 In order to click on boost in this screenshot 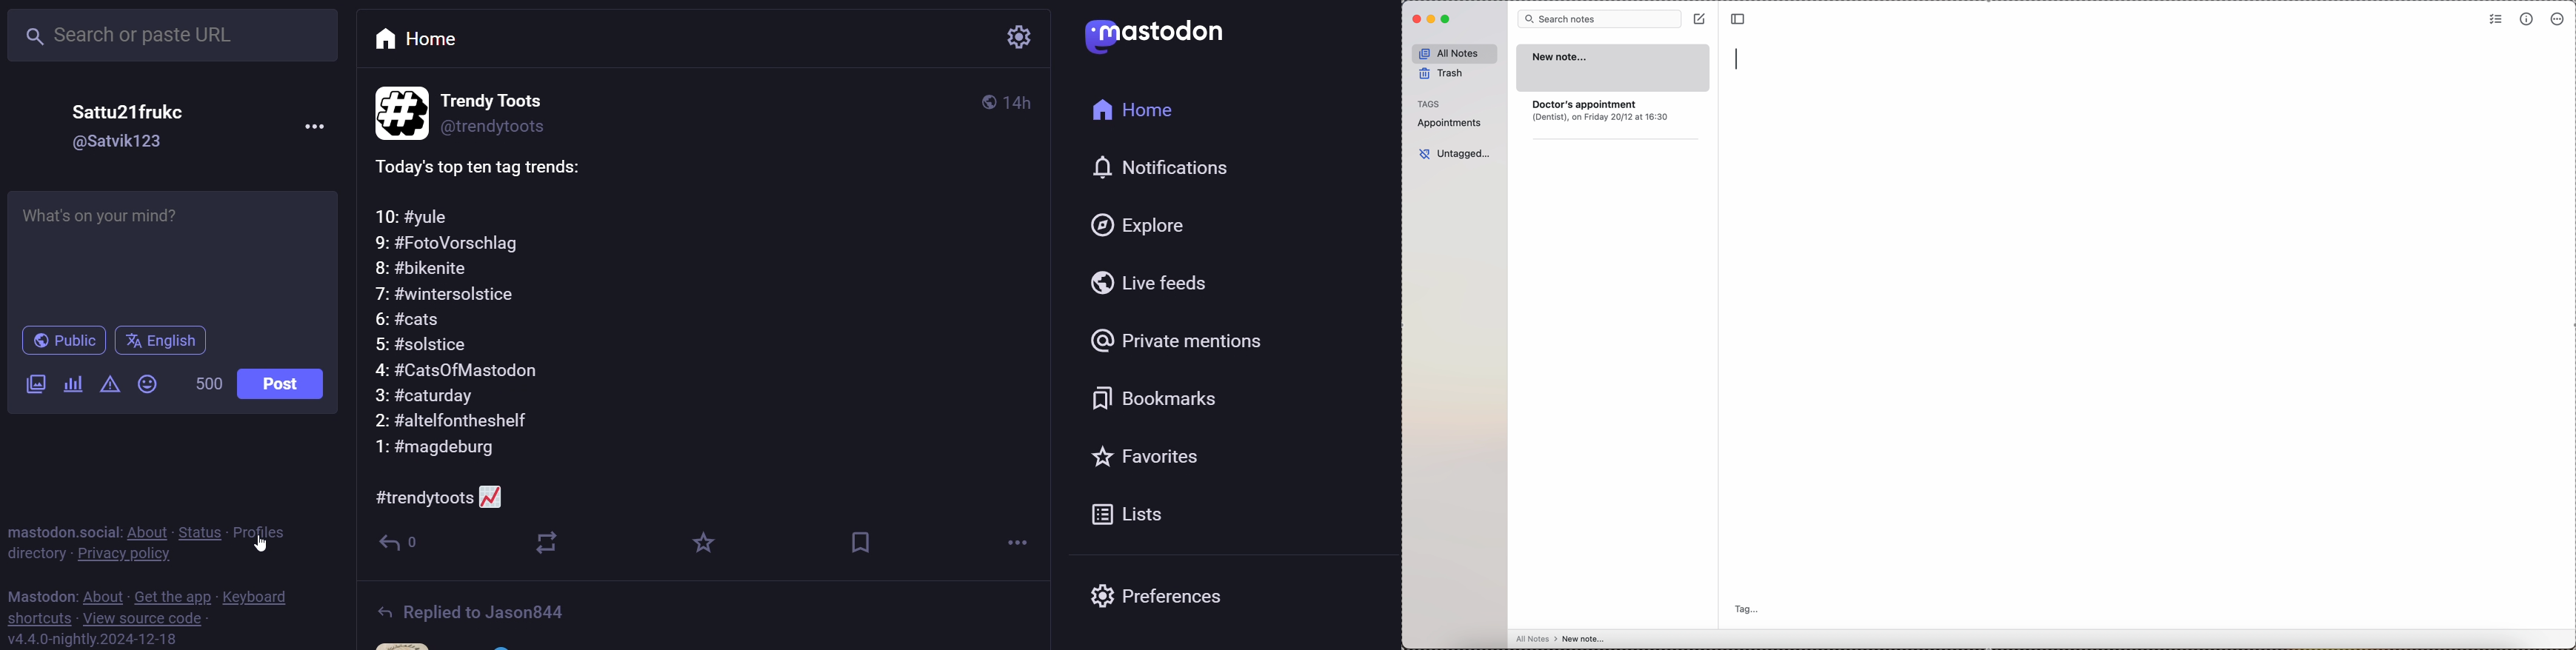, I will do `click(541, 545)`.